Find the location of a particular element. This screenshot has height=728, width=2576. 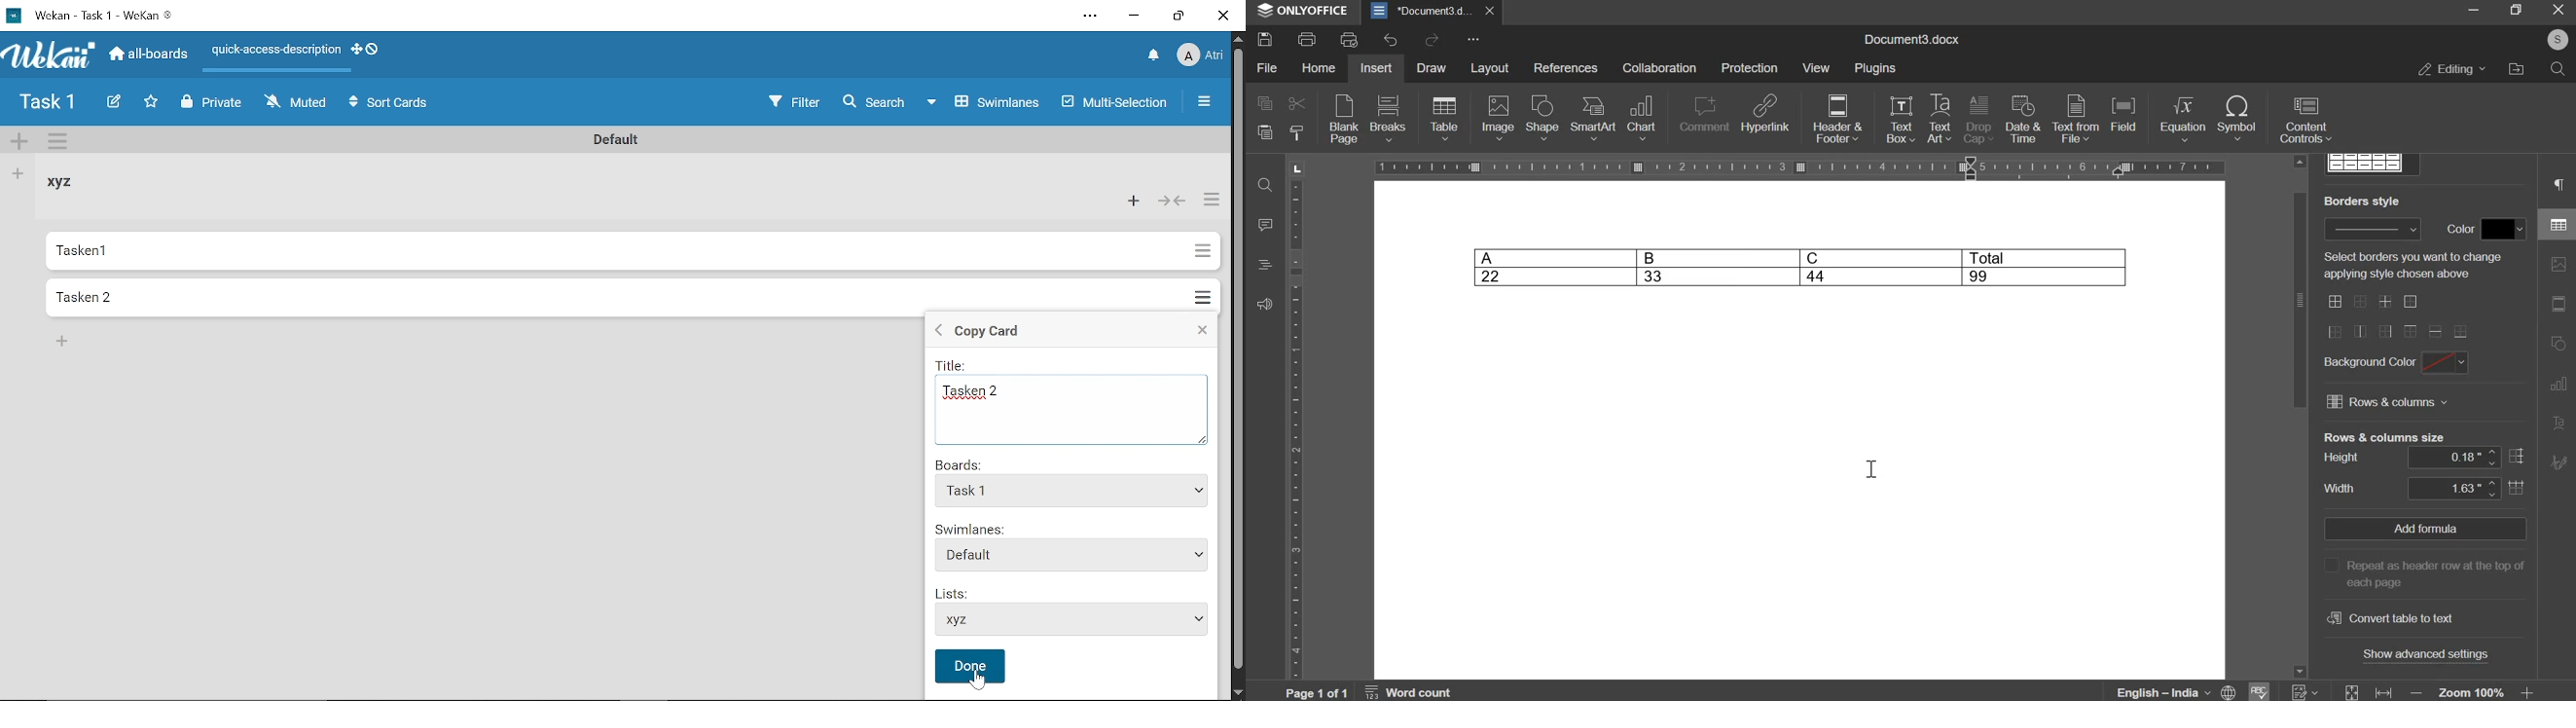

home is located at coordinates (1318, 69).